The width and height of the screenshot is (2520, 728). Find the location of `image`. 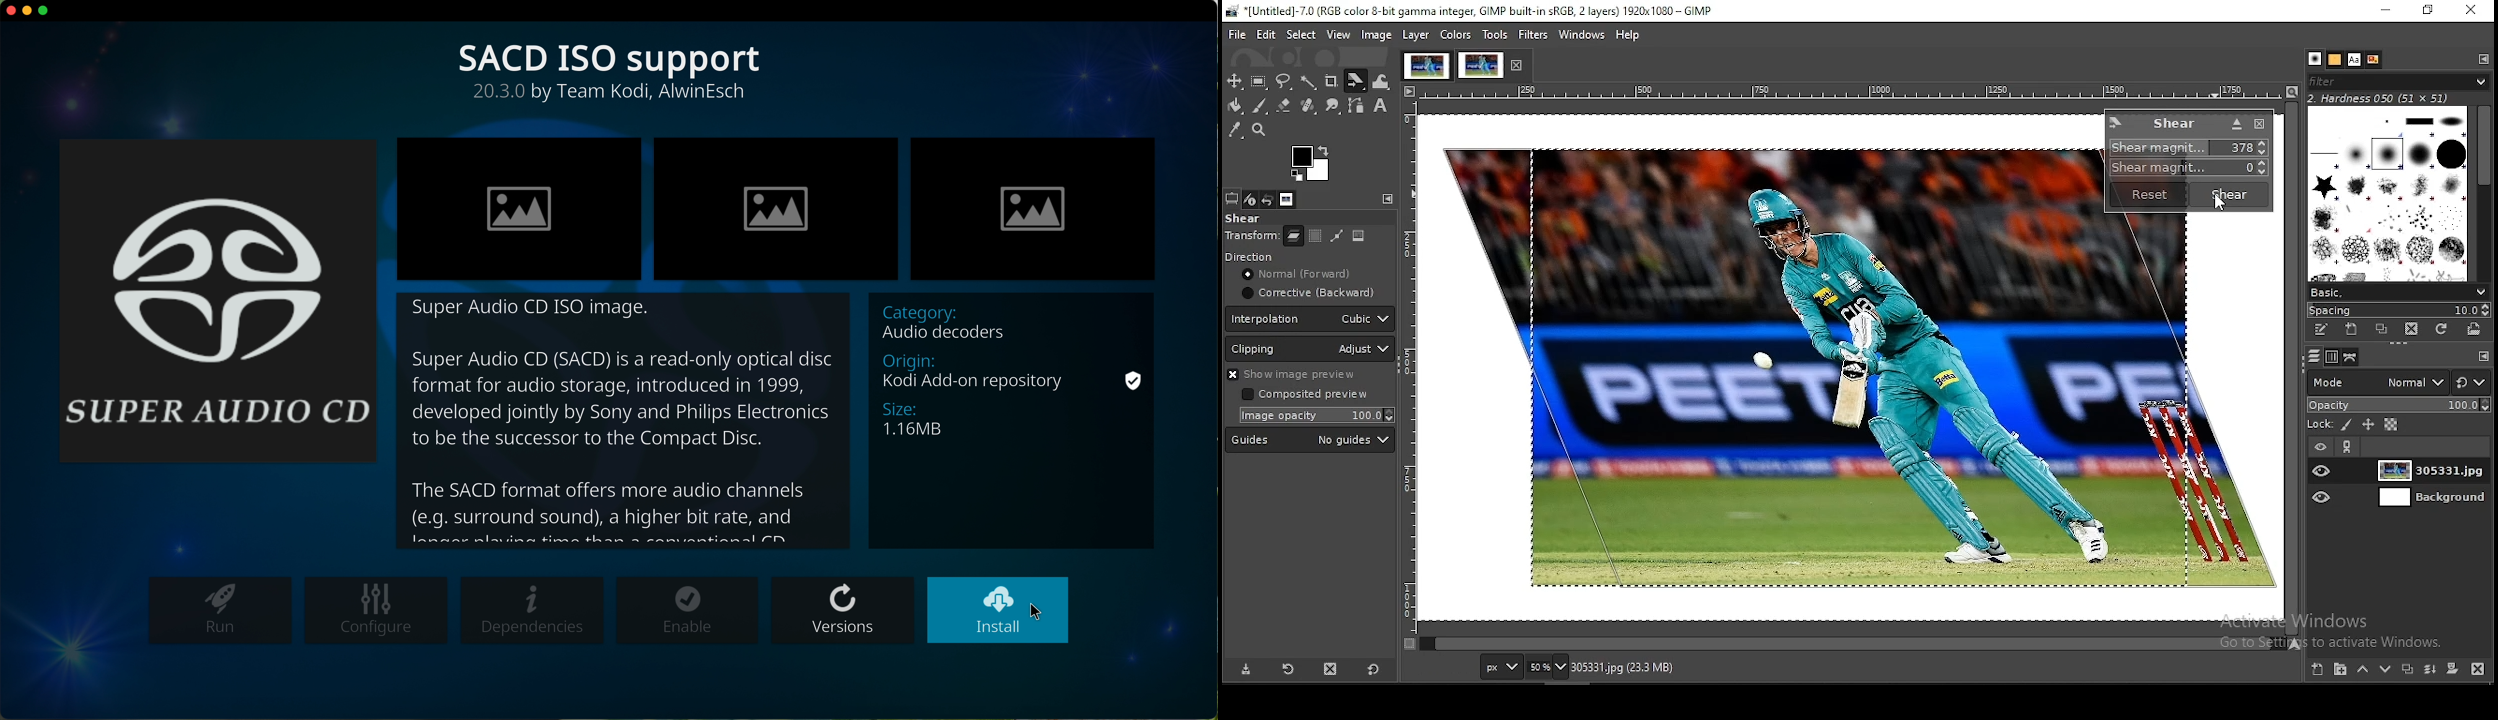

image is located at coordinates (1376, 35).